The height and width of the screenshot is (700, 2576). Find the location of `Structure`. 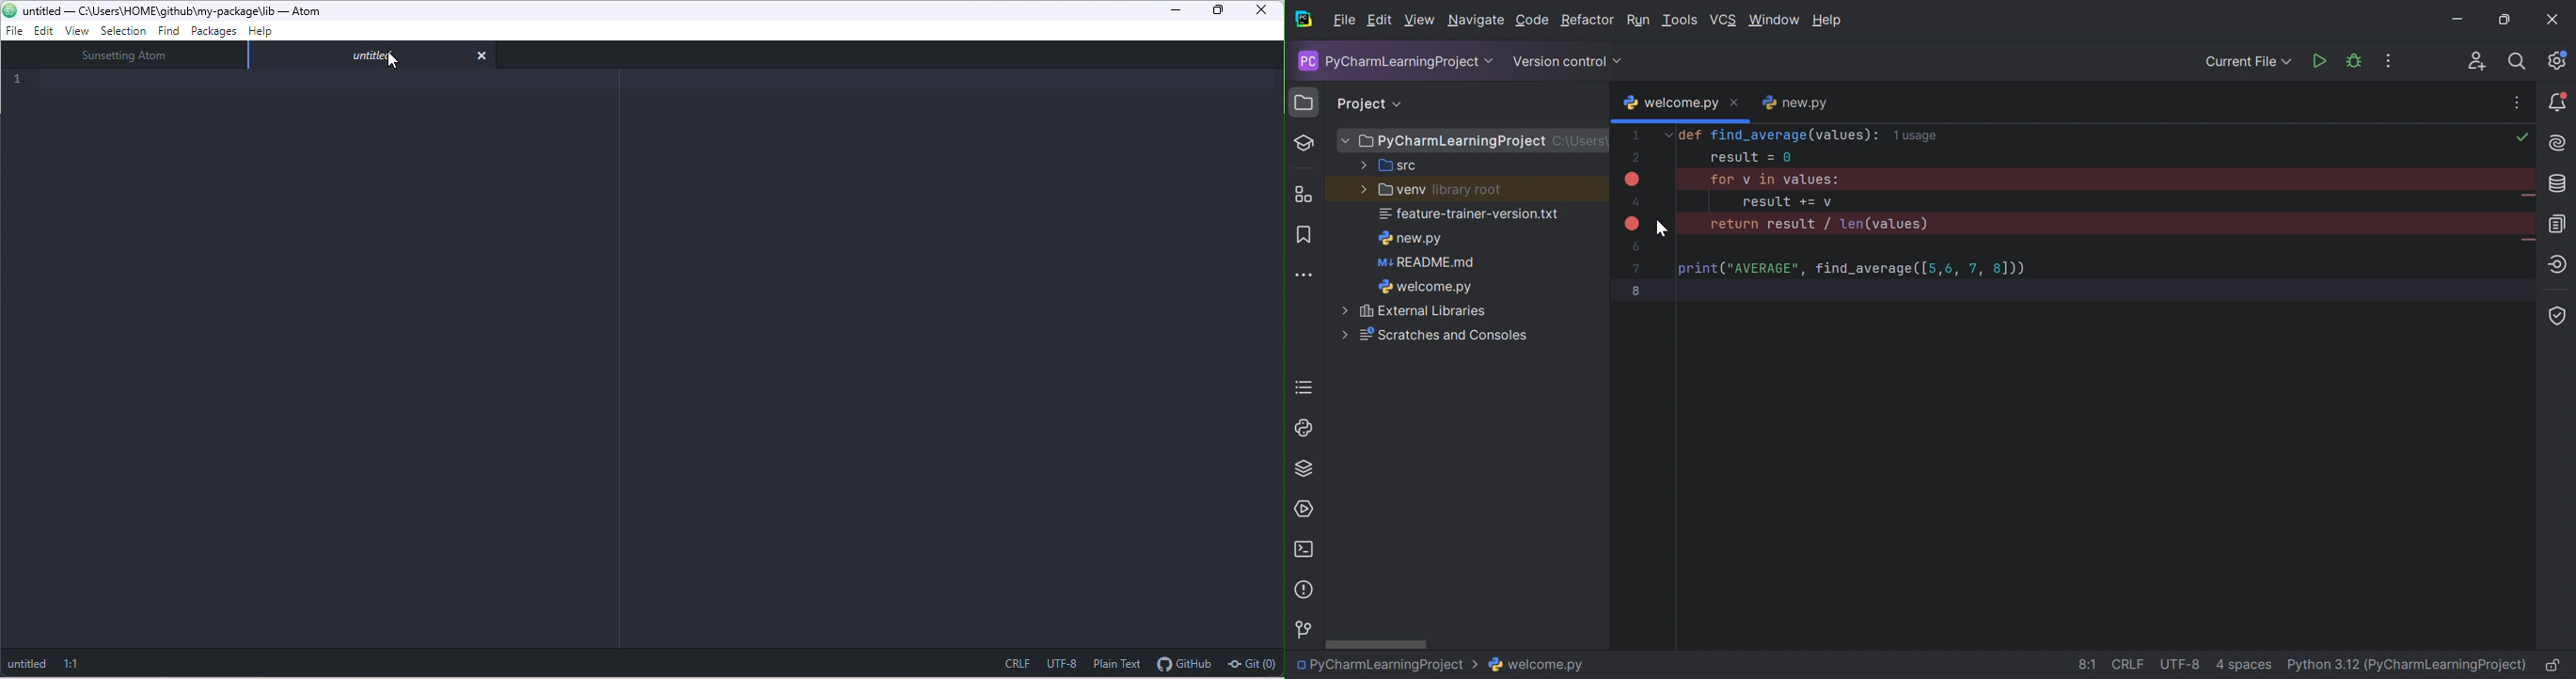

Structure is located at coordinates (1304, 191).